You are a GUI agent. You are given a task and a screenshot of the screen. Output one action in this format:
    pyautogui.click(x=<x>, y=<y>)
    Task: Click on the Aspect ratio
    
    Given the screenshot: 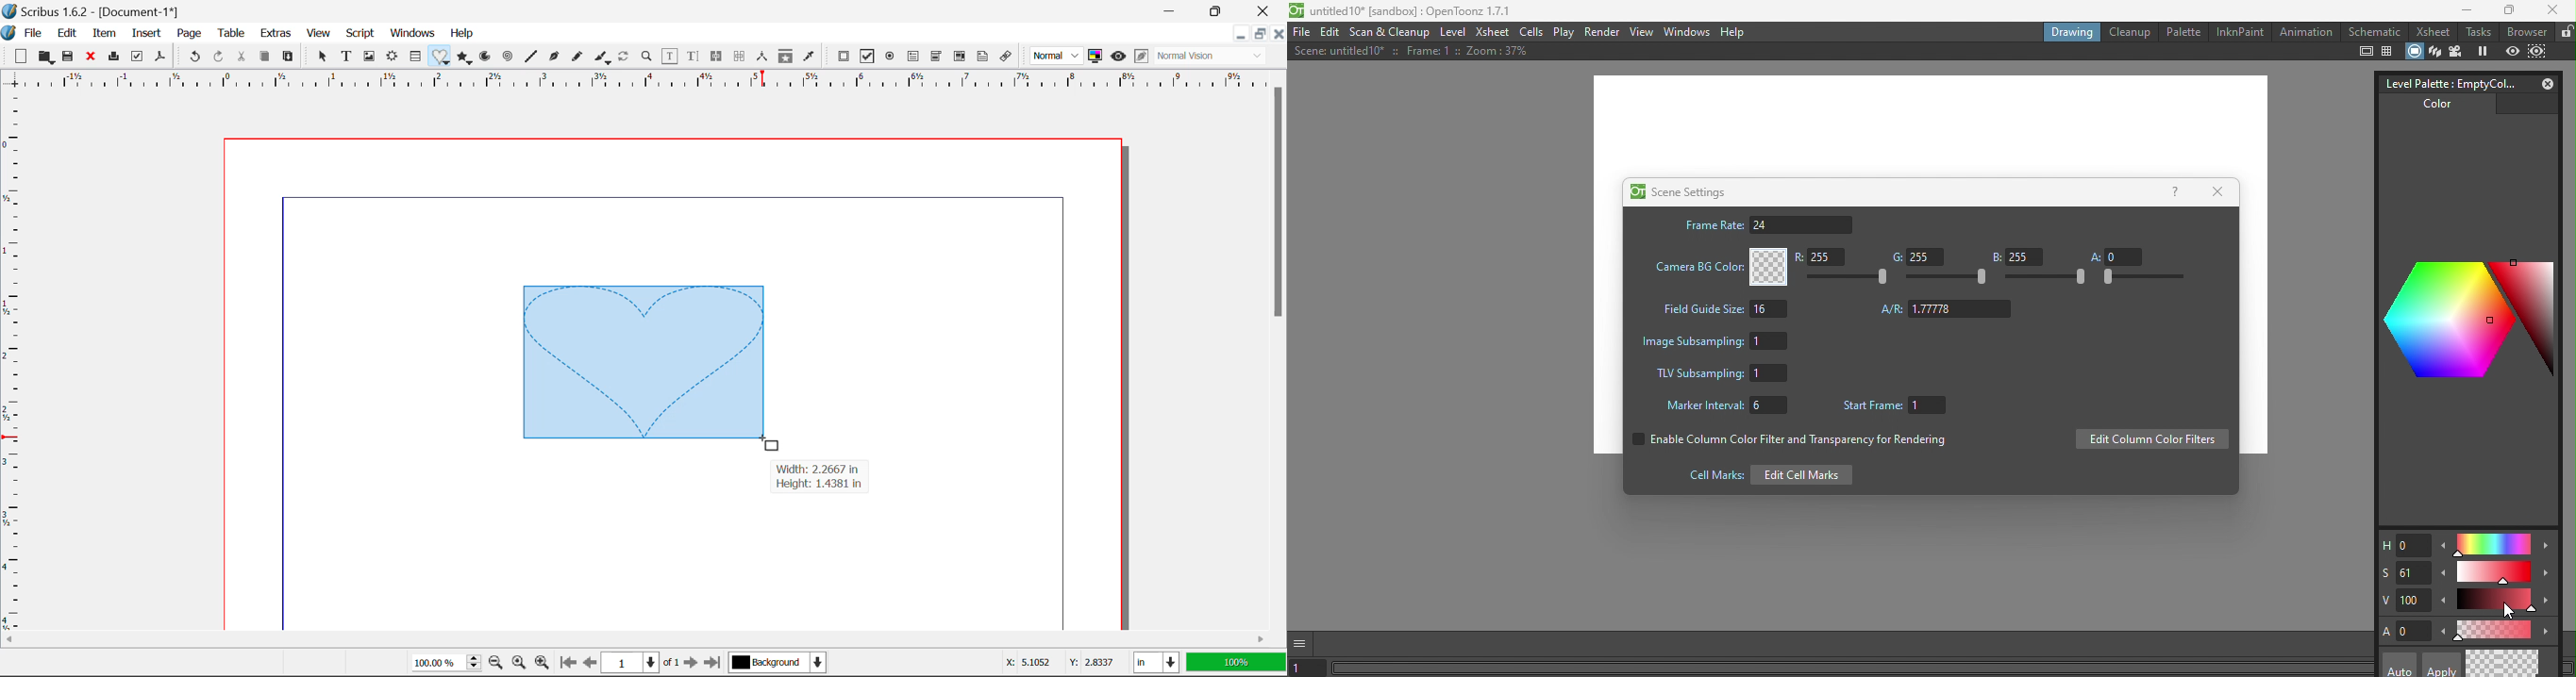 What is the action you would take?
    pyautogui.click(x=1947, y=309)
    